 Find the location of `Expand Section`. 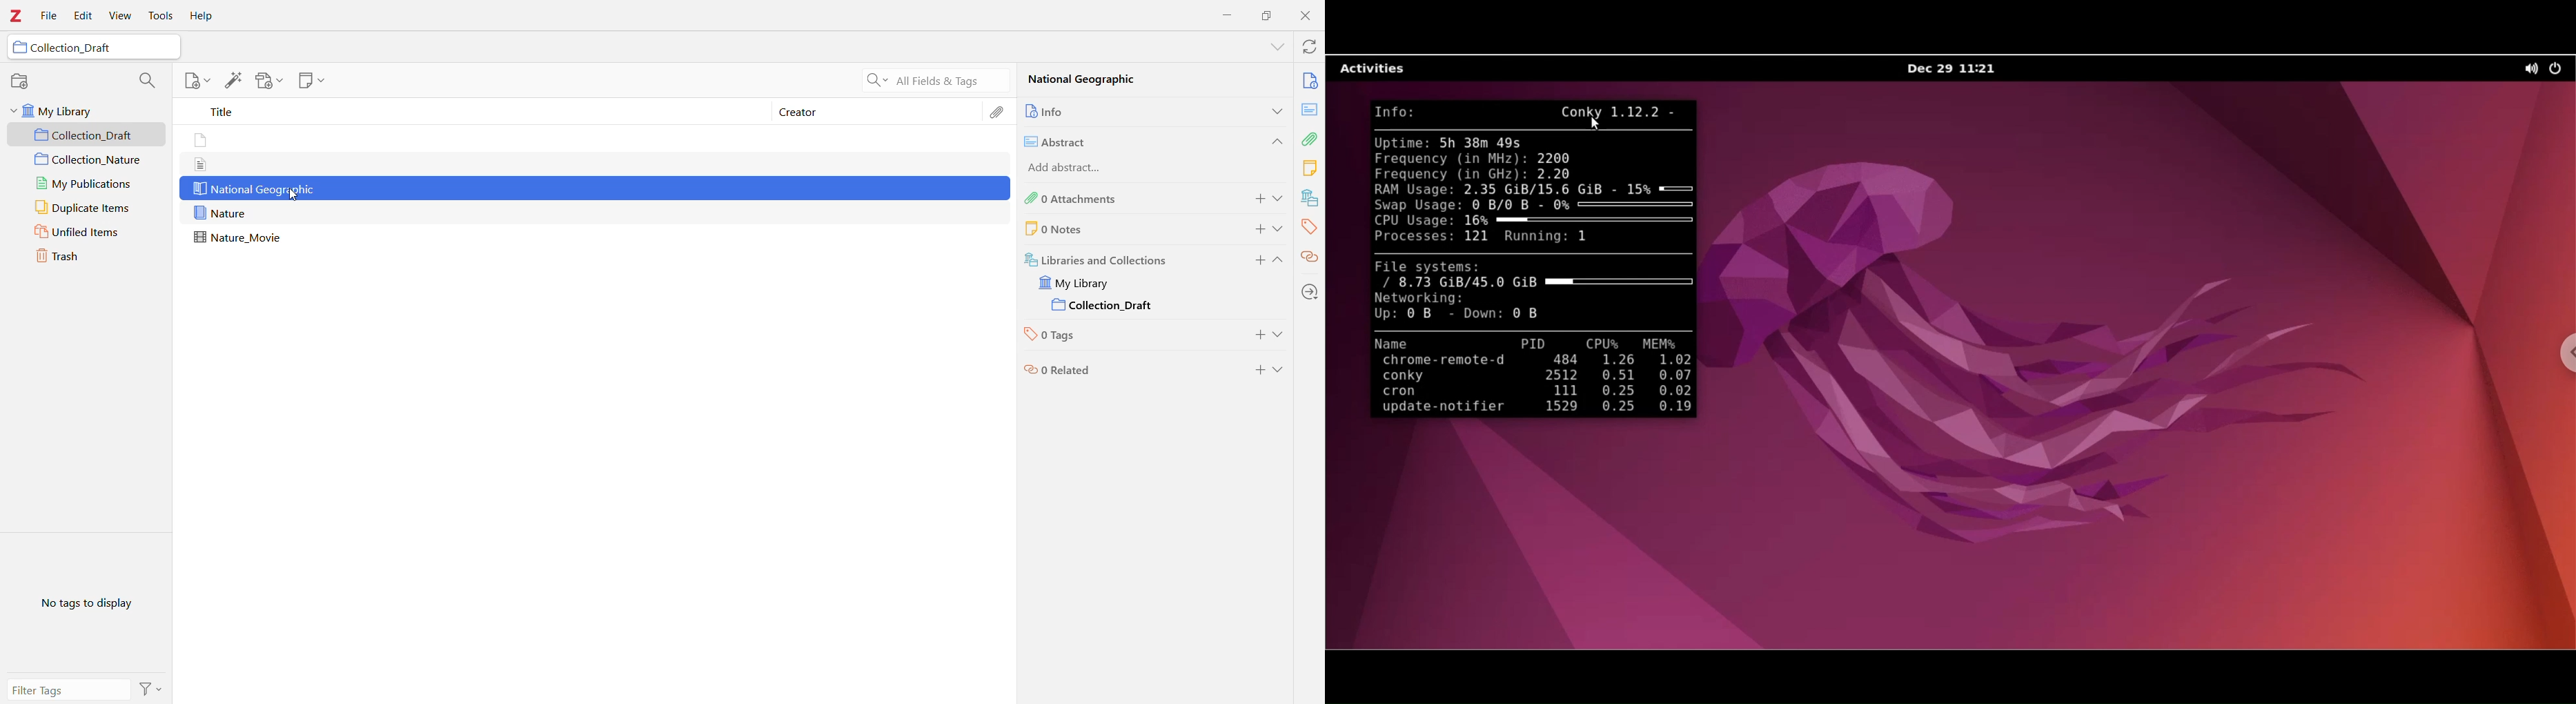

Expand Section is located at coordinates (1279, 262).